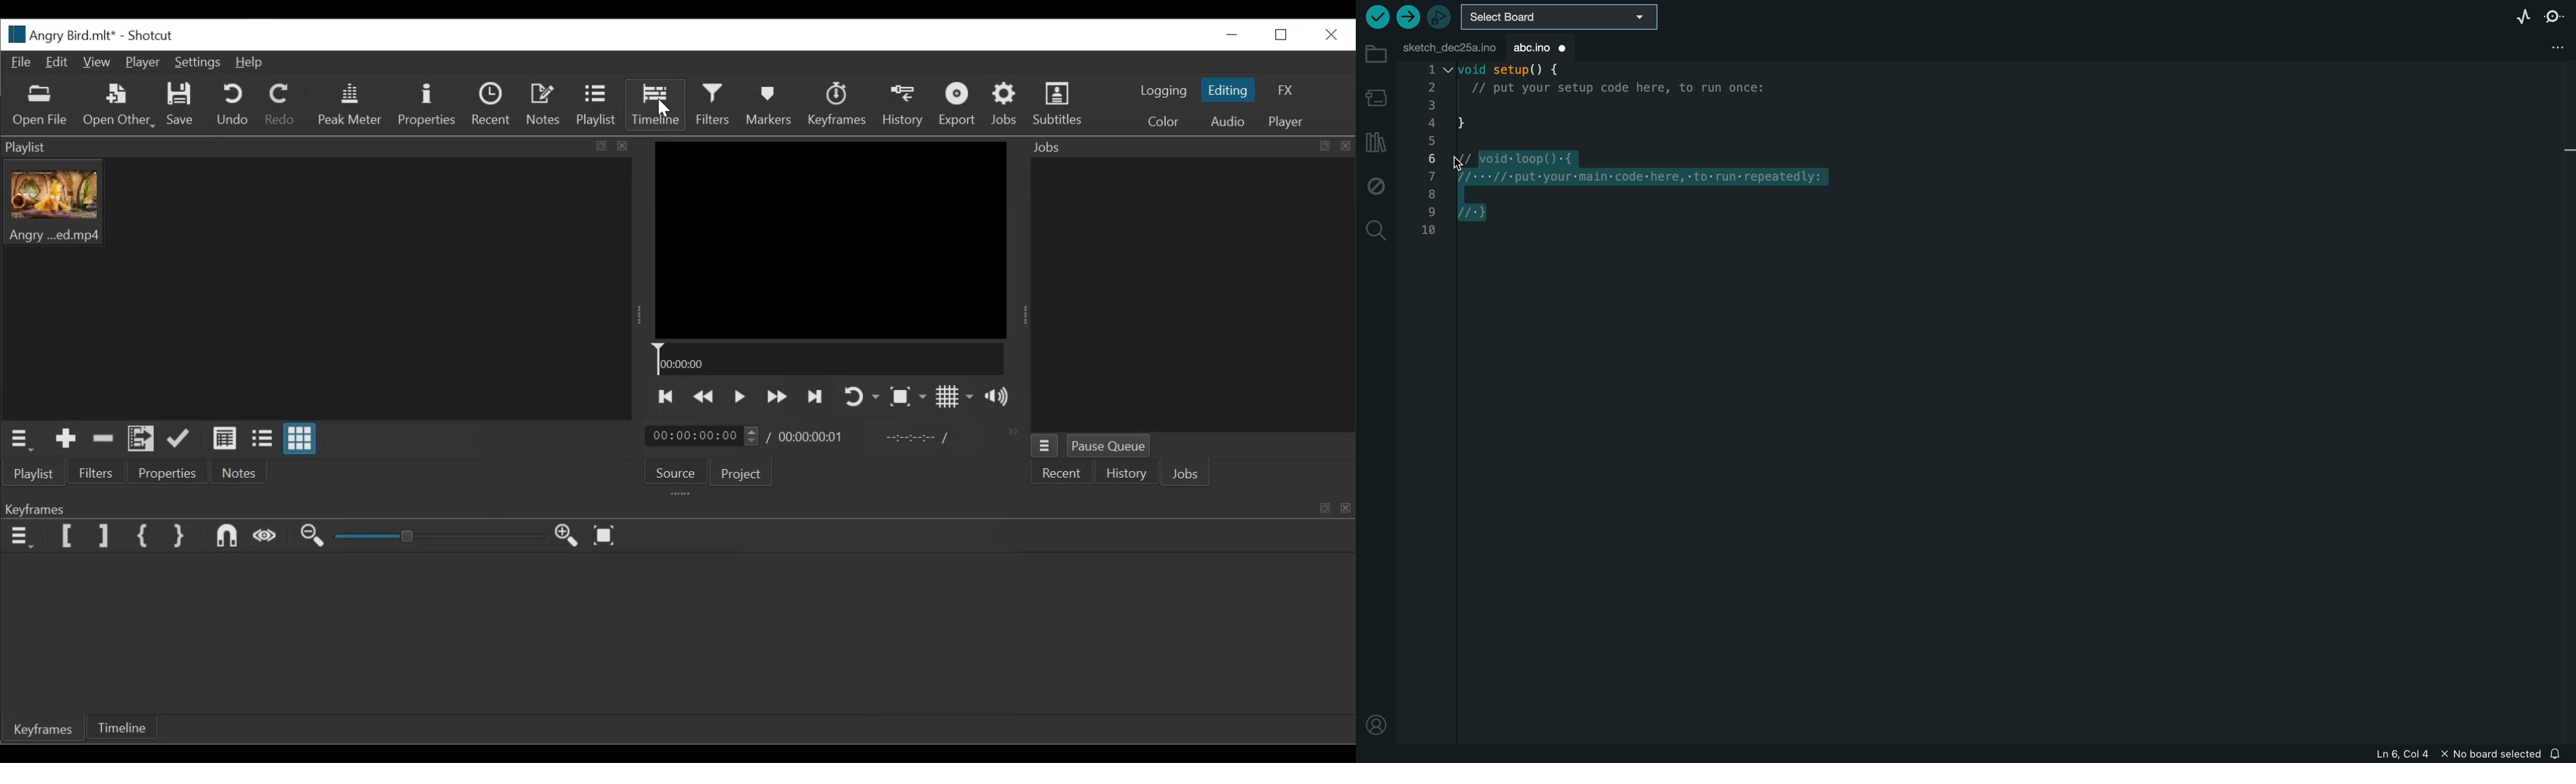  I want to click on Scrub while dragging, so click(266, 536).